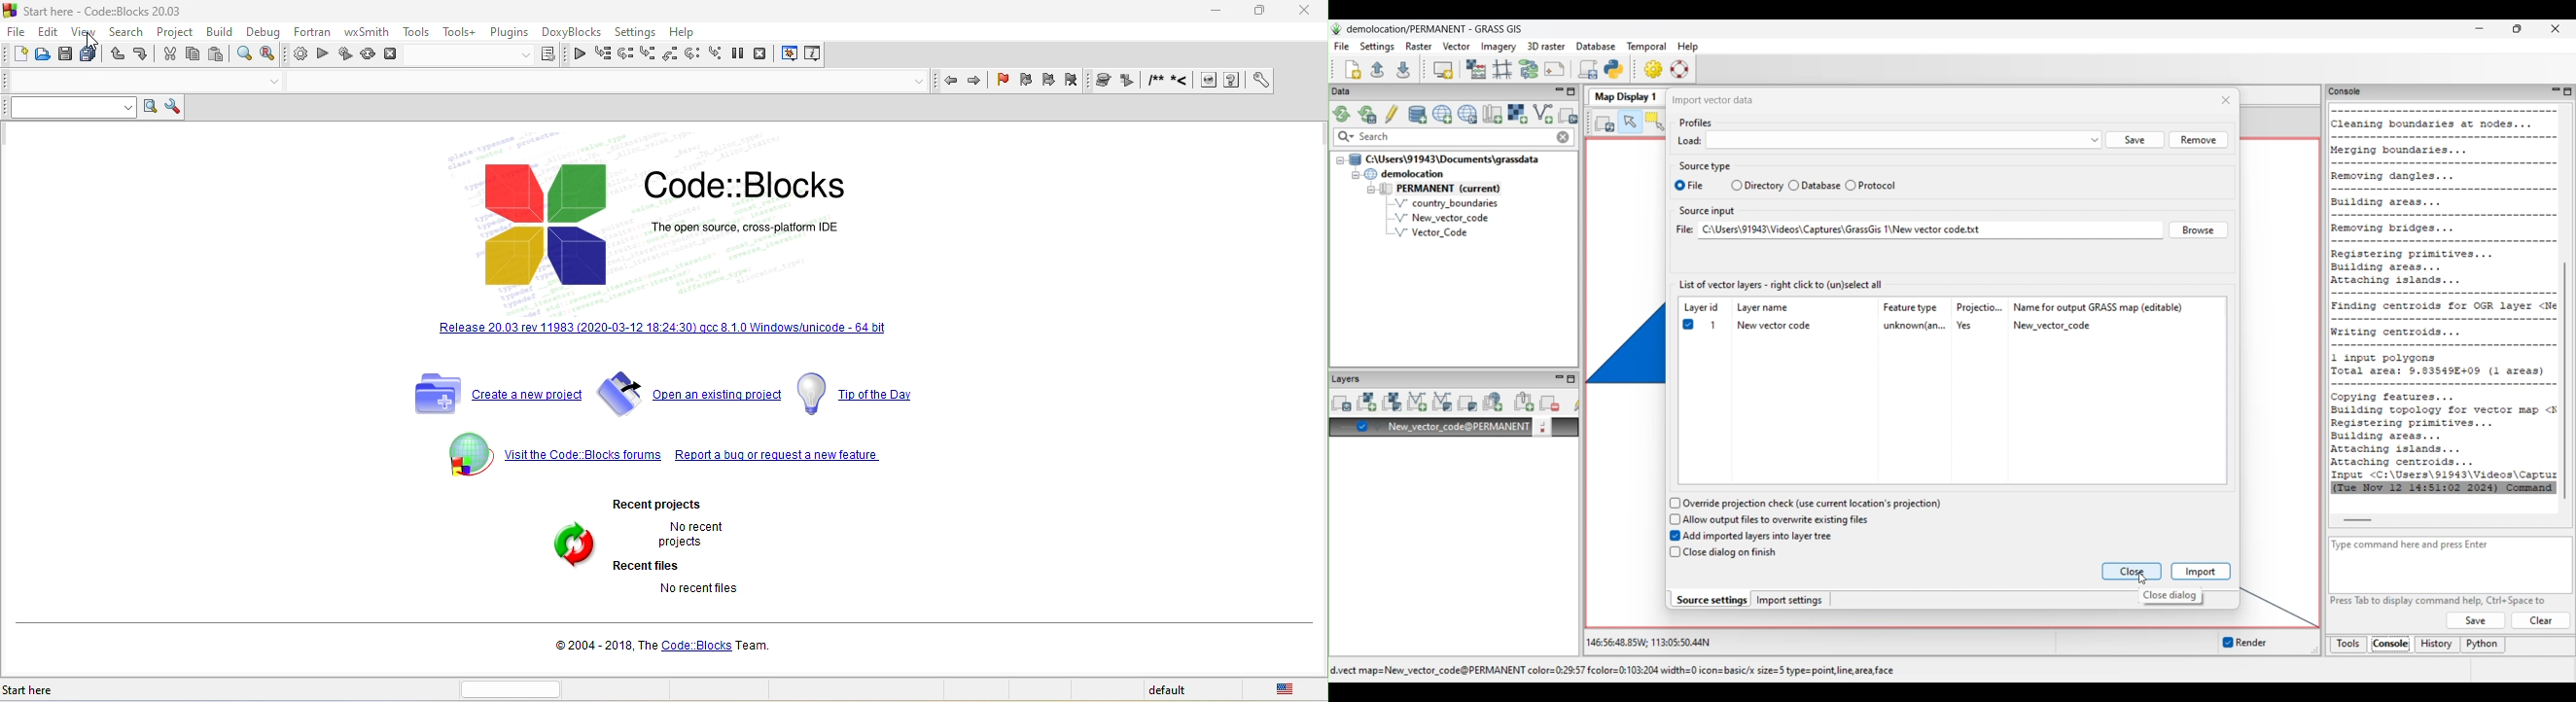  What do you see at coordinates (1295, 12) in the screenshot?
I see `close` at bounding box center [1295, 12].